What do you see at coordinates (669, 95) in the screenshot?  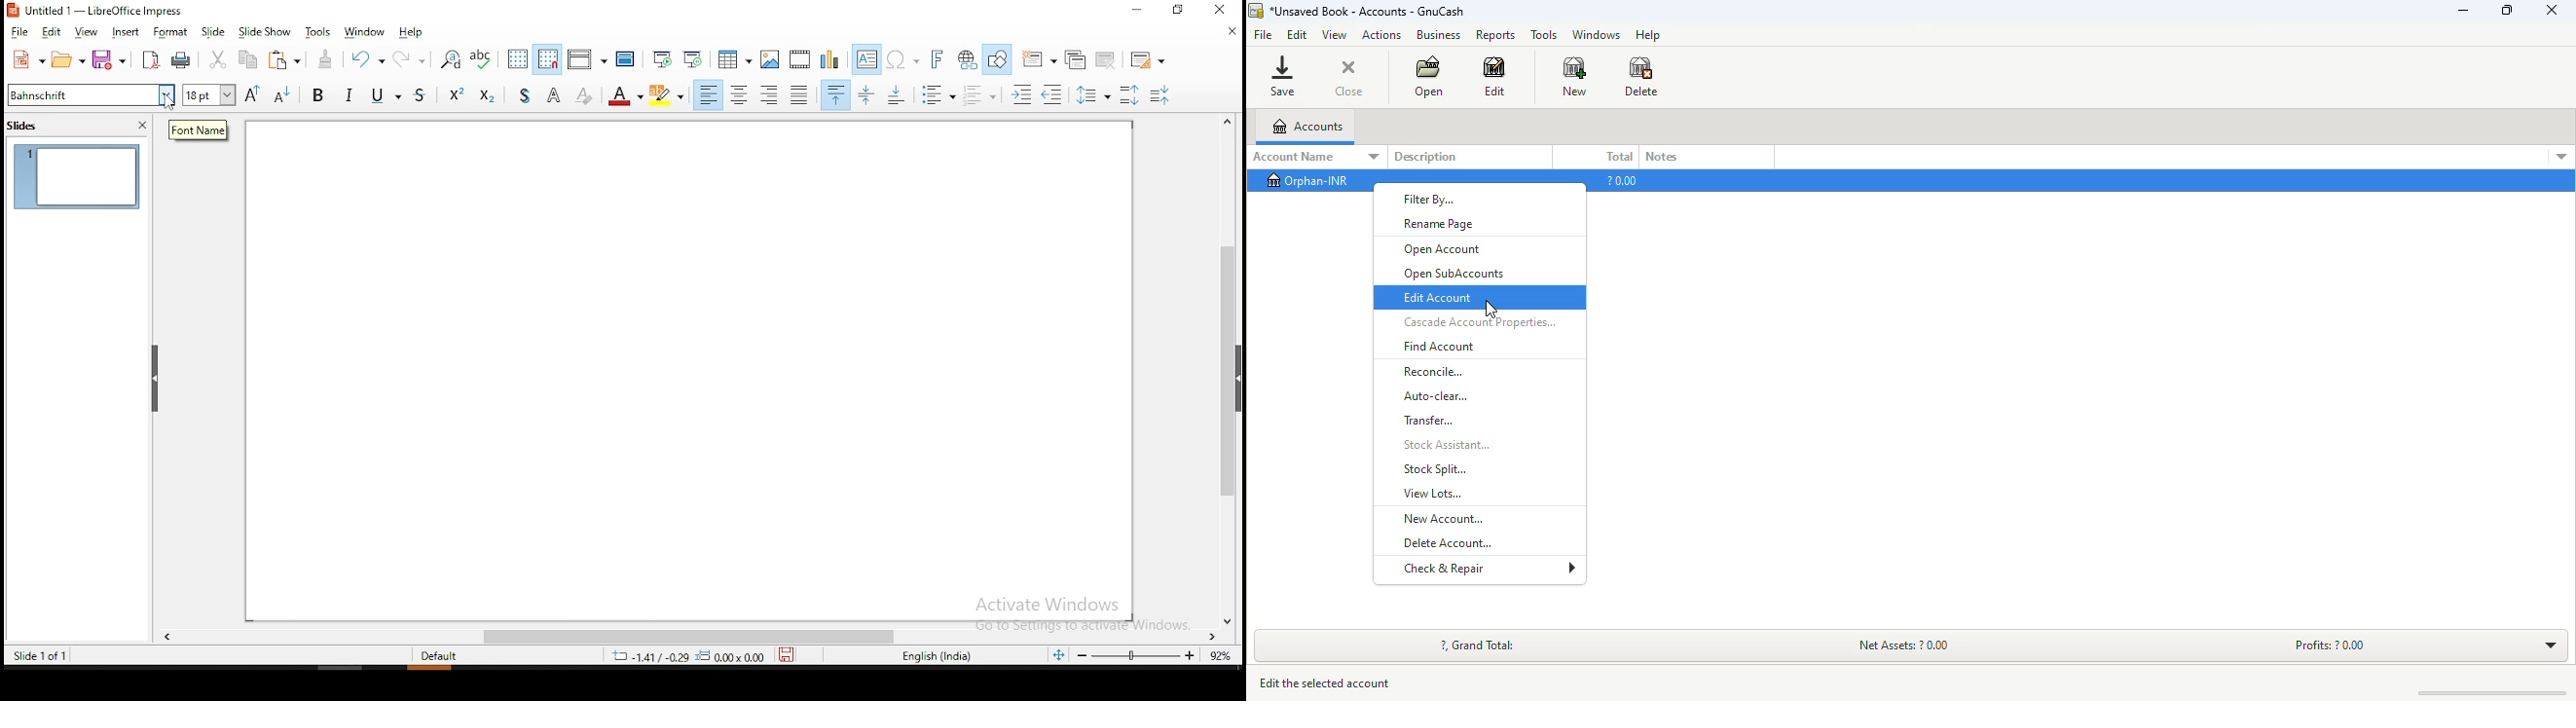 I see `character highlighting color` at bounding box center [669, 95].